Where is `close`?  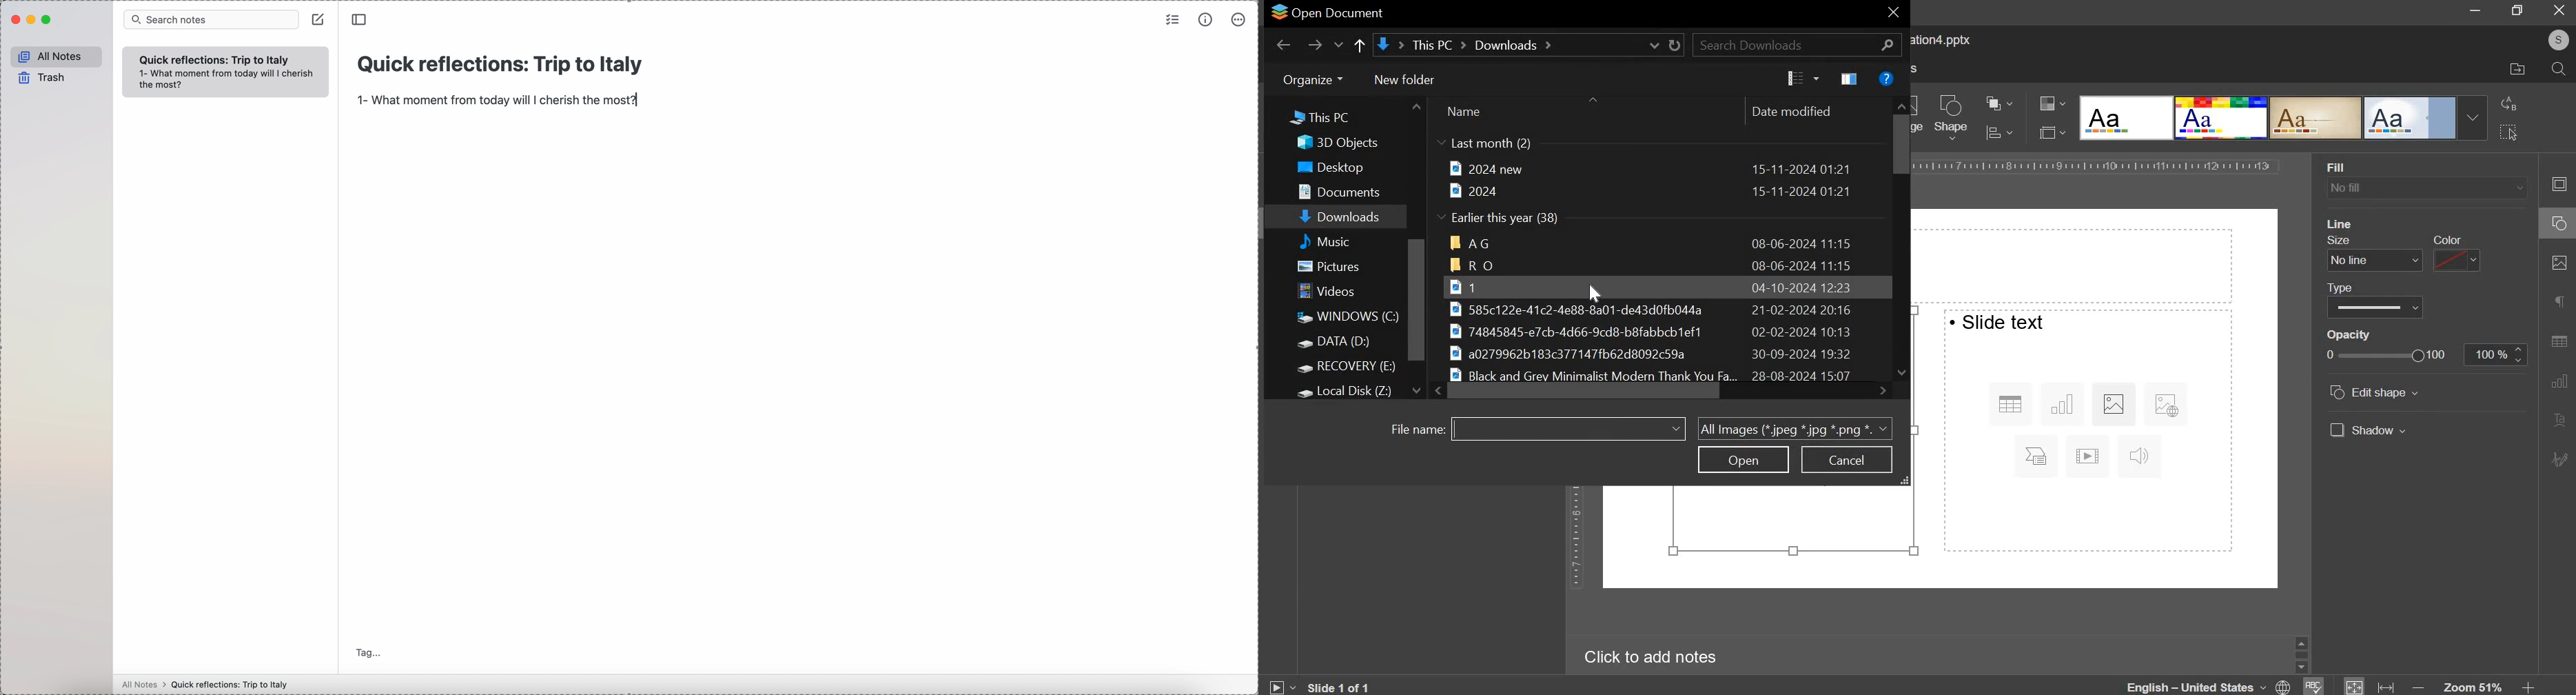 close is located at coordinates (2559, 10).